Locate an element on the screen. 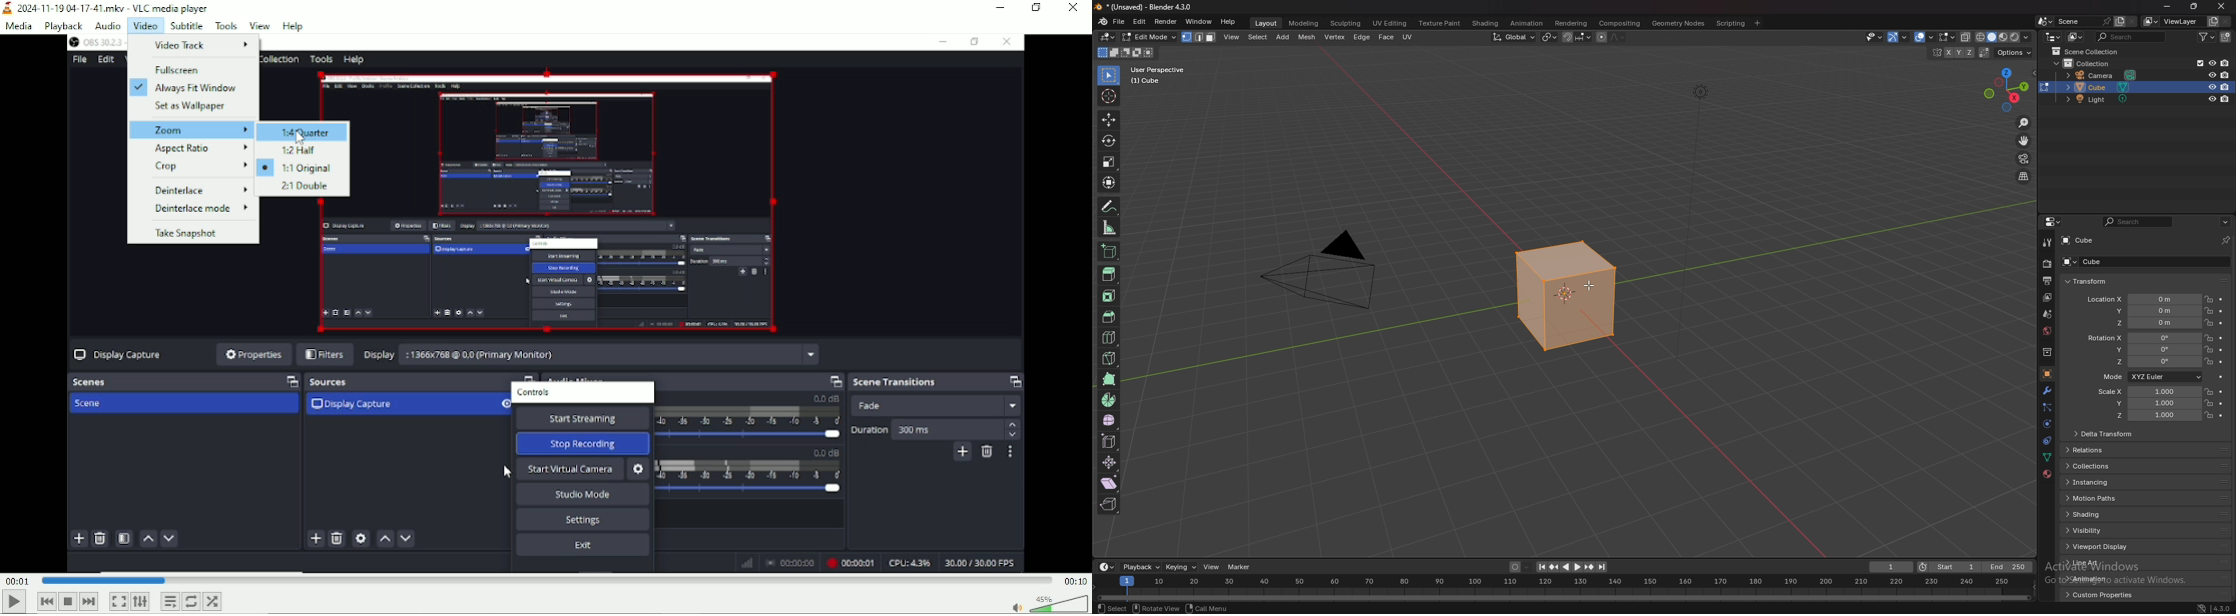 Image resolution: width=2240 pixels, height=616 pixels. visibility is located at coordinates (2102, 531).